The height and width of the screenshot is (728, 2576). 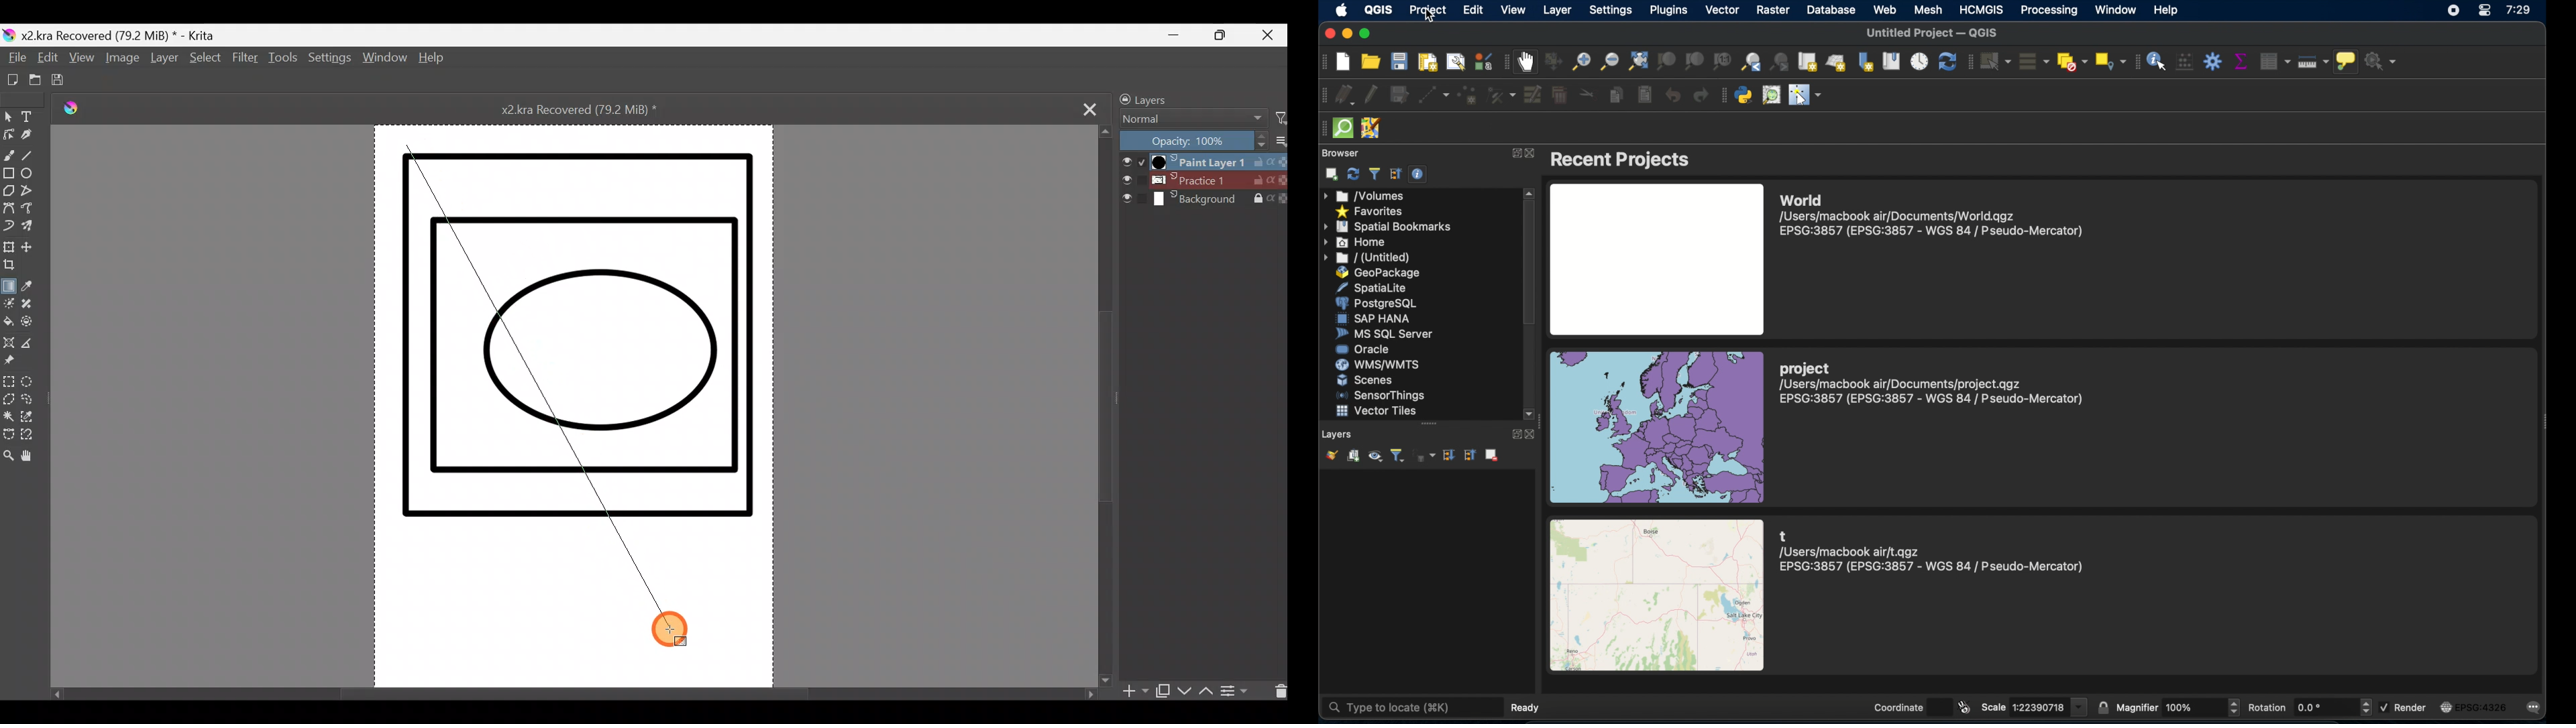 I want to click on show spatial bookmarks, so click(x=1891, y=62).